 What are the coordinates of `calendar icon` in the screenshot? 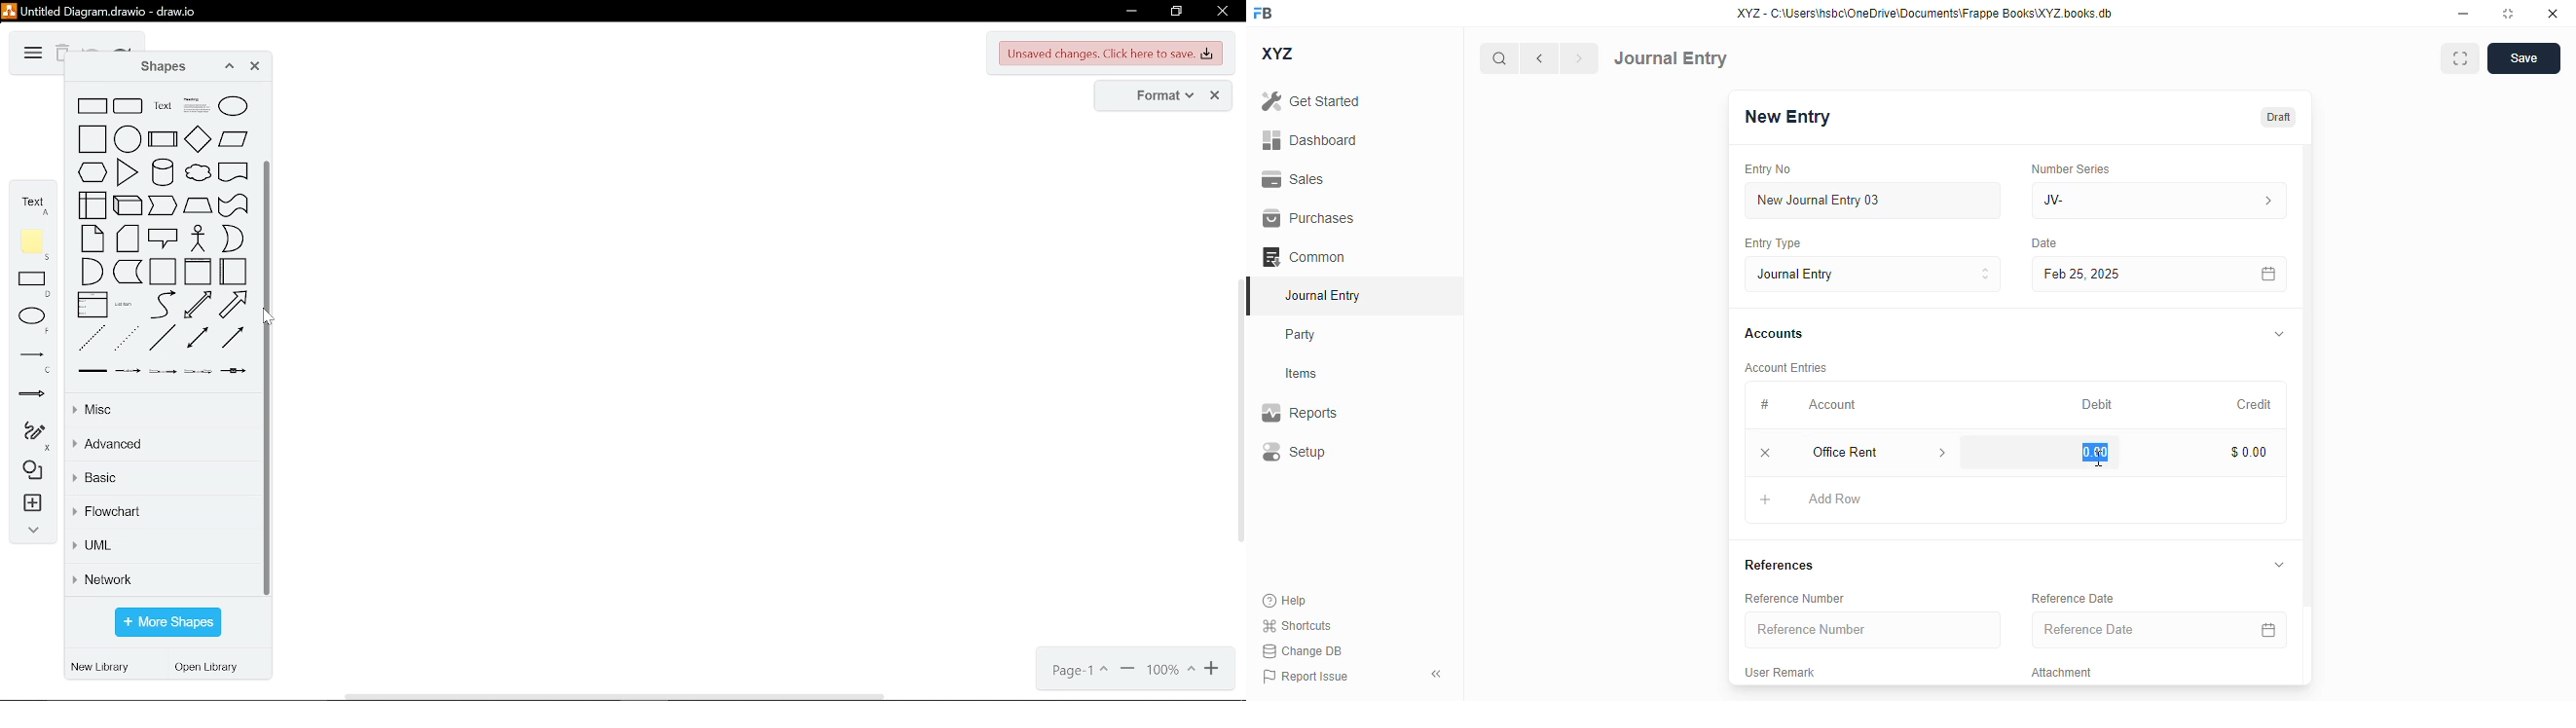 It's located at (2269, 275).